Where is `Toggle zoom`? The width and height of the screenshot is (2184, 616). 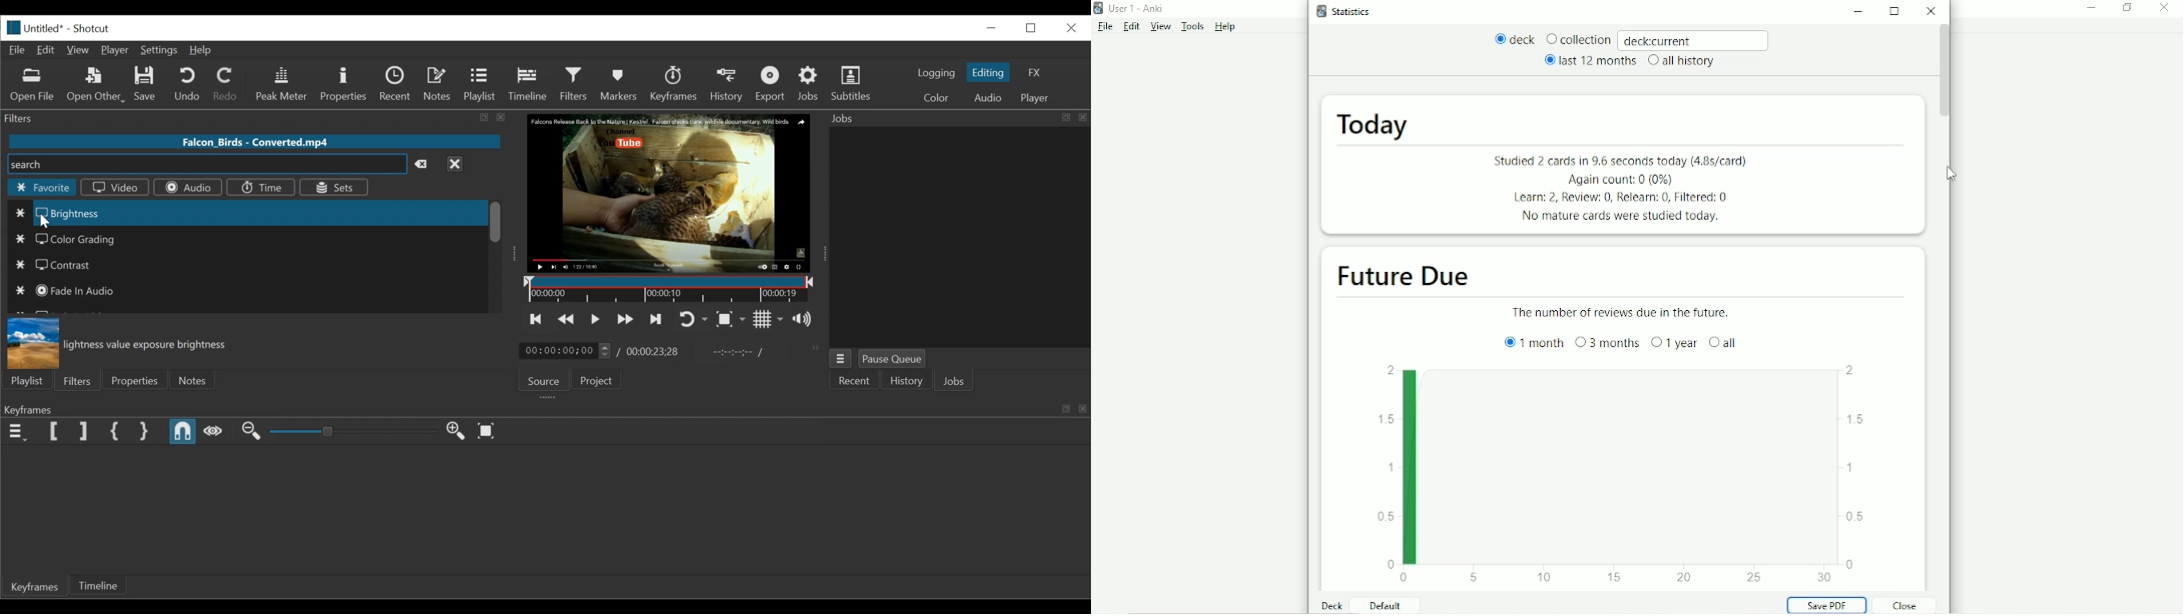
Toggle zoom is located at coordinates (732, 320).